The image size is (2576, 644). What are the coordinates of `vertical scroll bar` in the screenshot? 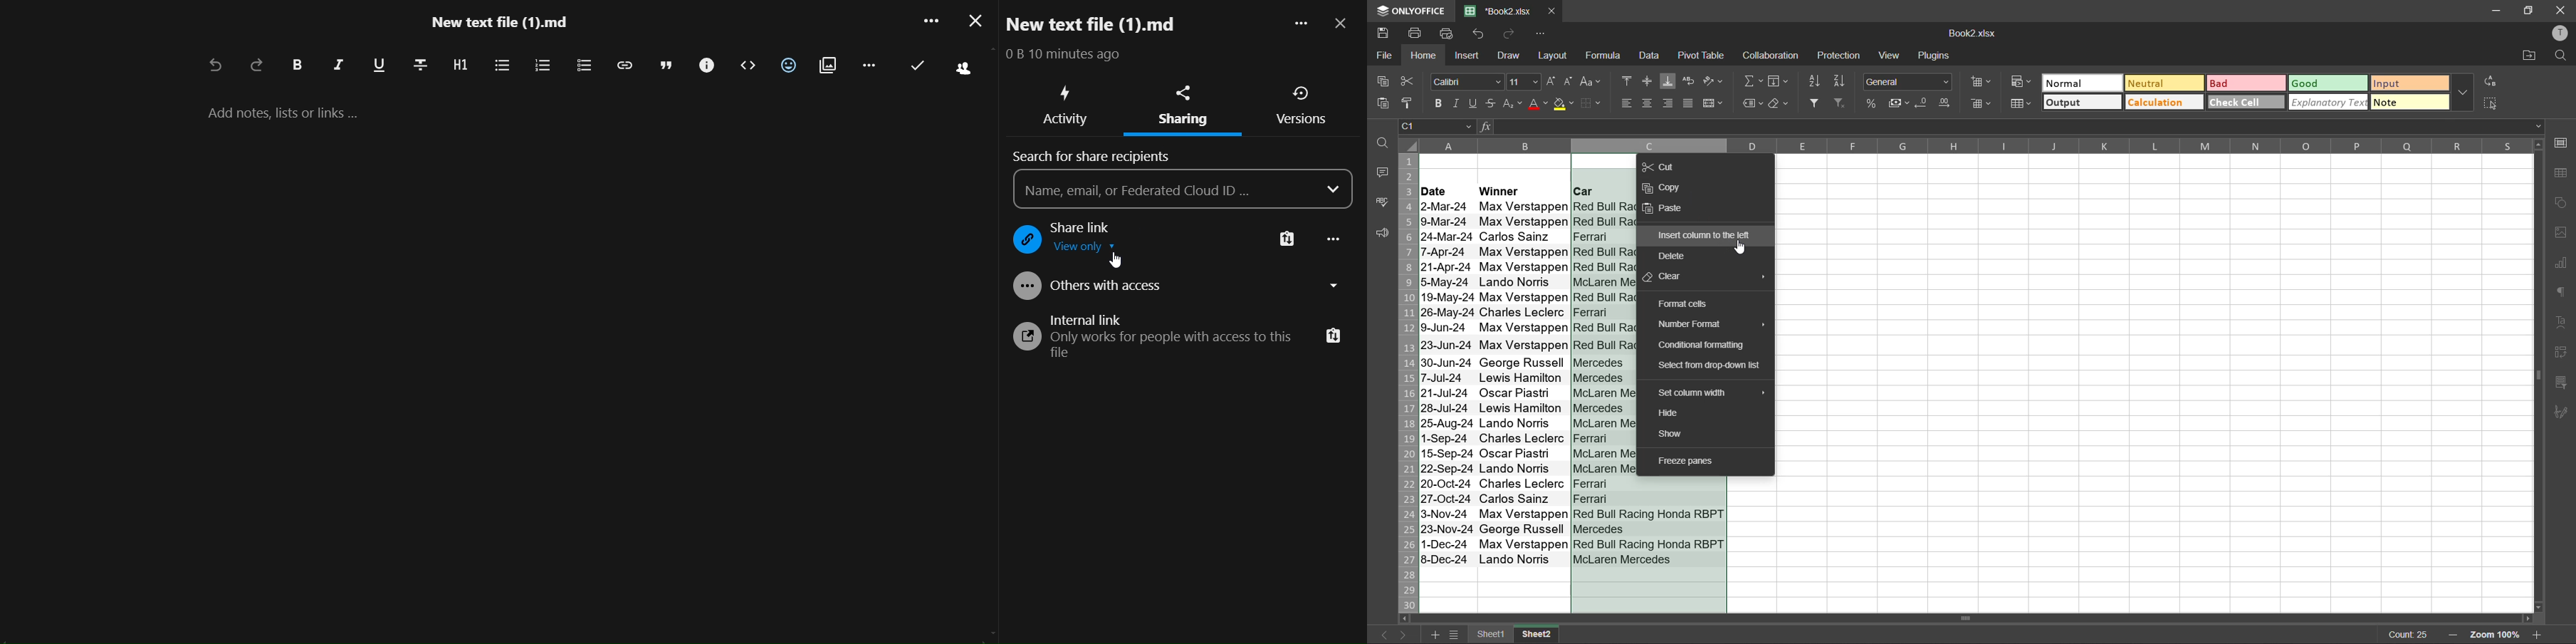 It's located at (2536, 280).